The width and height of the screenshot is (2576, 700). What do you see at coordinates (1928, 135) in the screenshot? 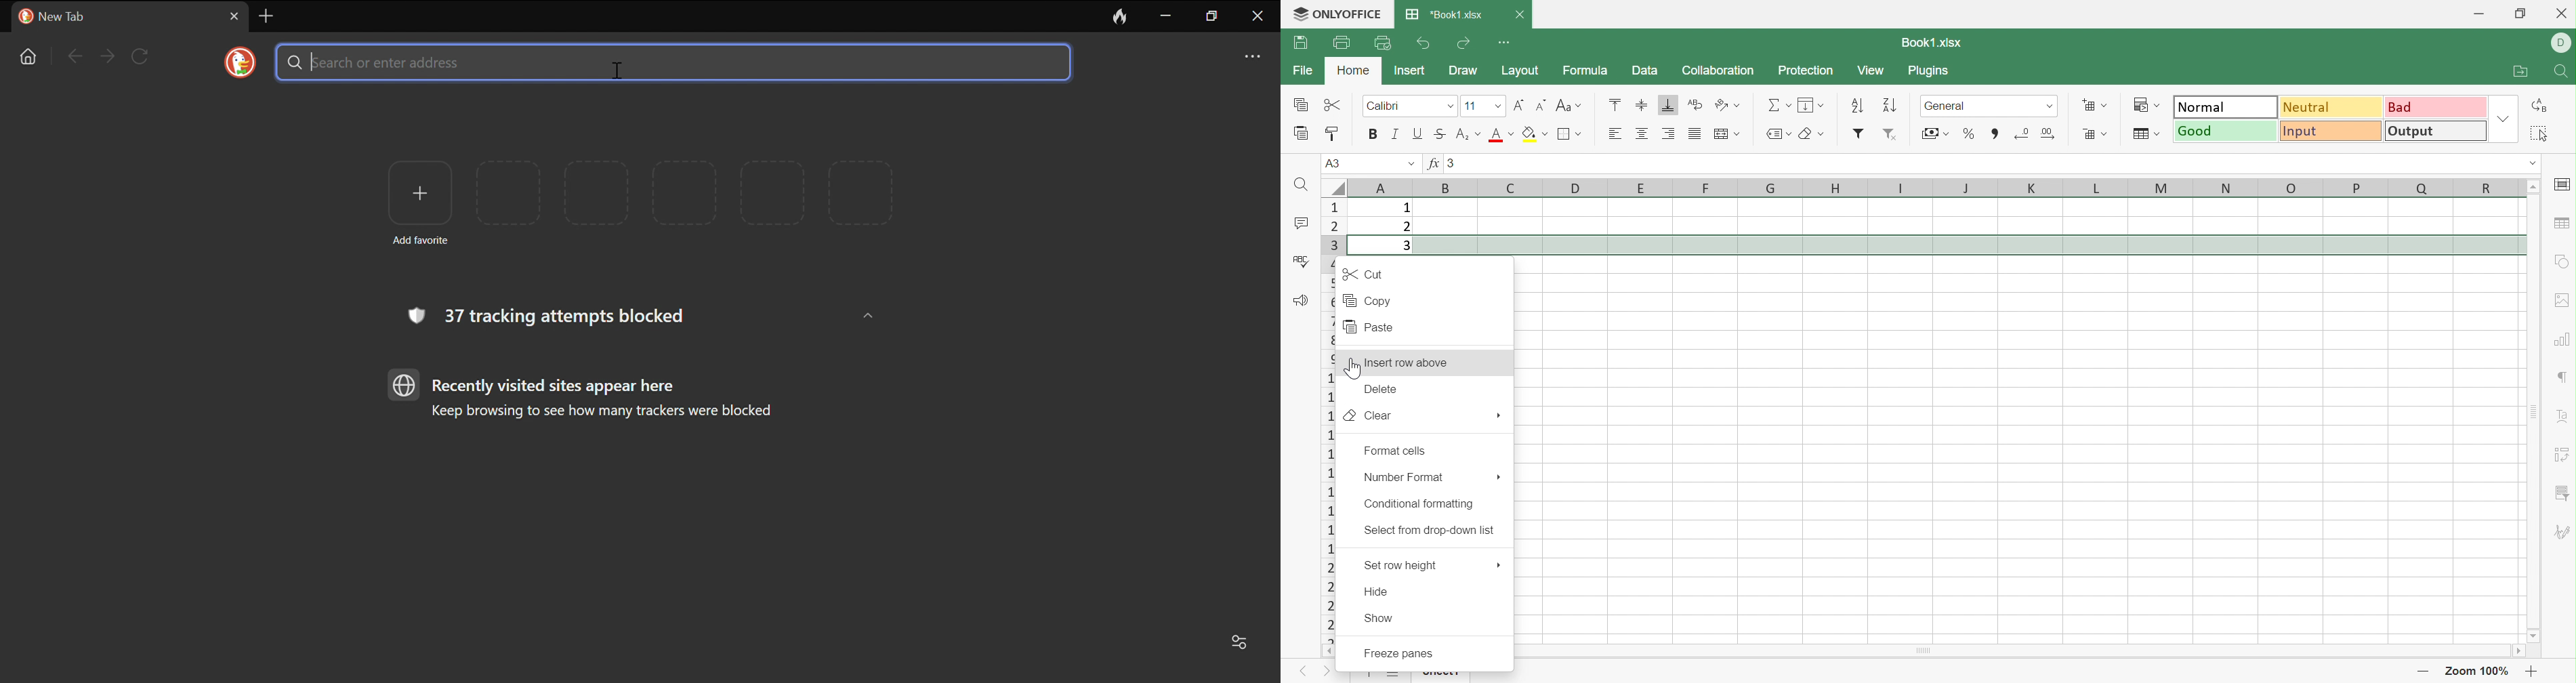
I see `Accounting style` at bounding box center [1928, 135].